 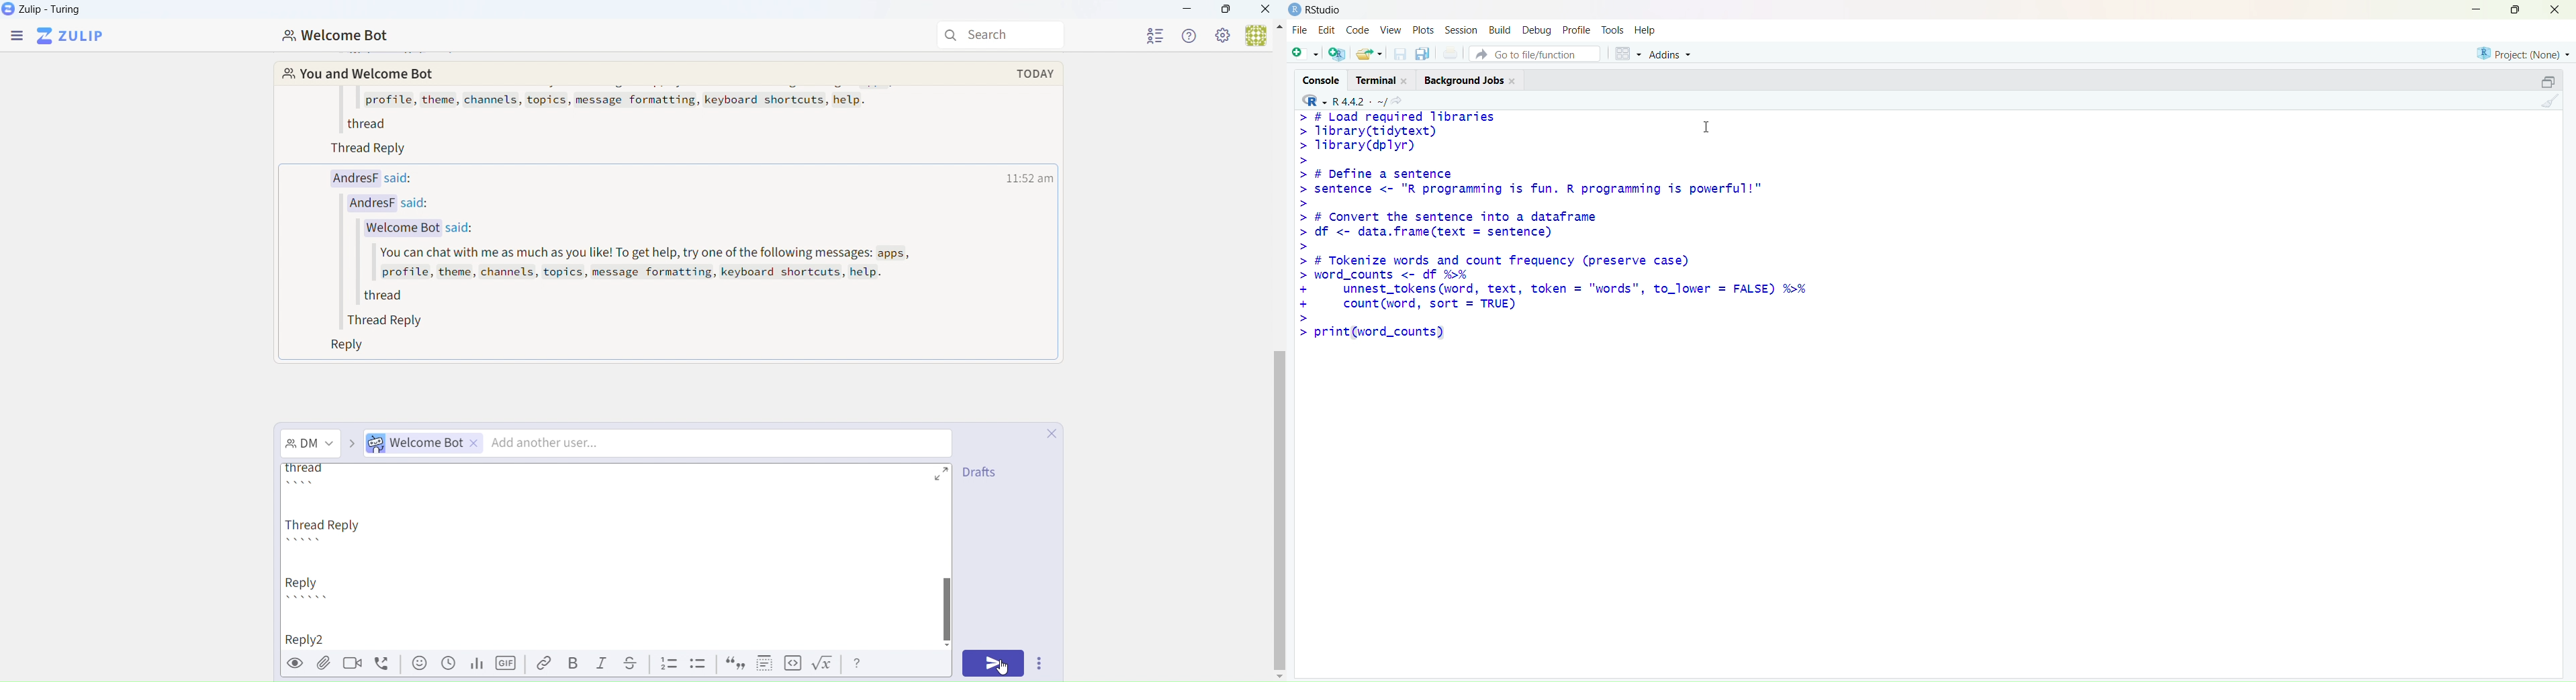 I want to click on close, so click(x=2555, y=10).